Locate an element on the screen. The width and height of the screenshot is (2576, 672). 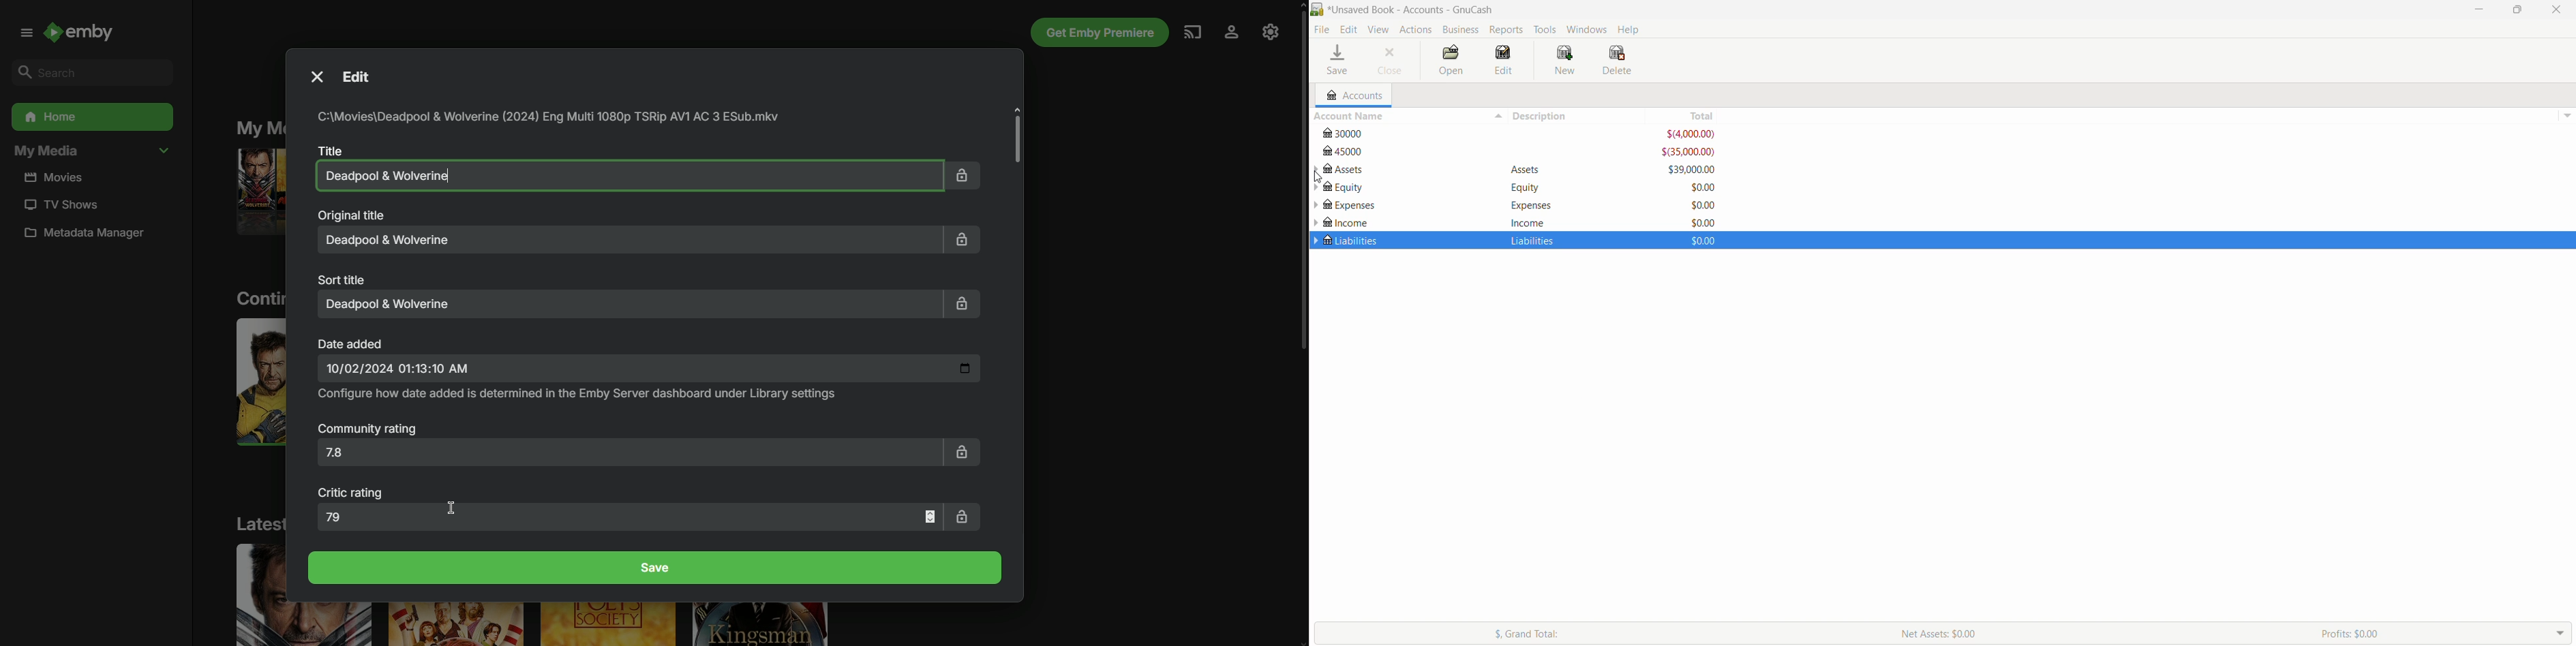
Open is located at coordinates (1453, 60).